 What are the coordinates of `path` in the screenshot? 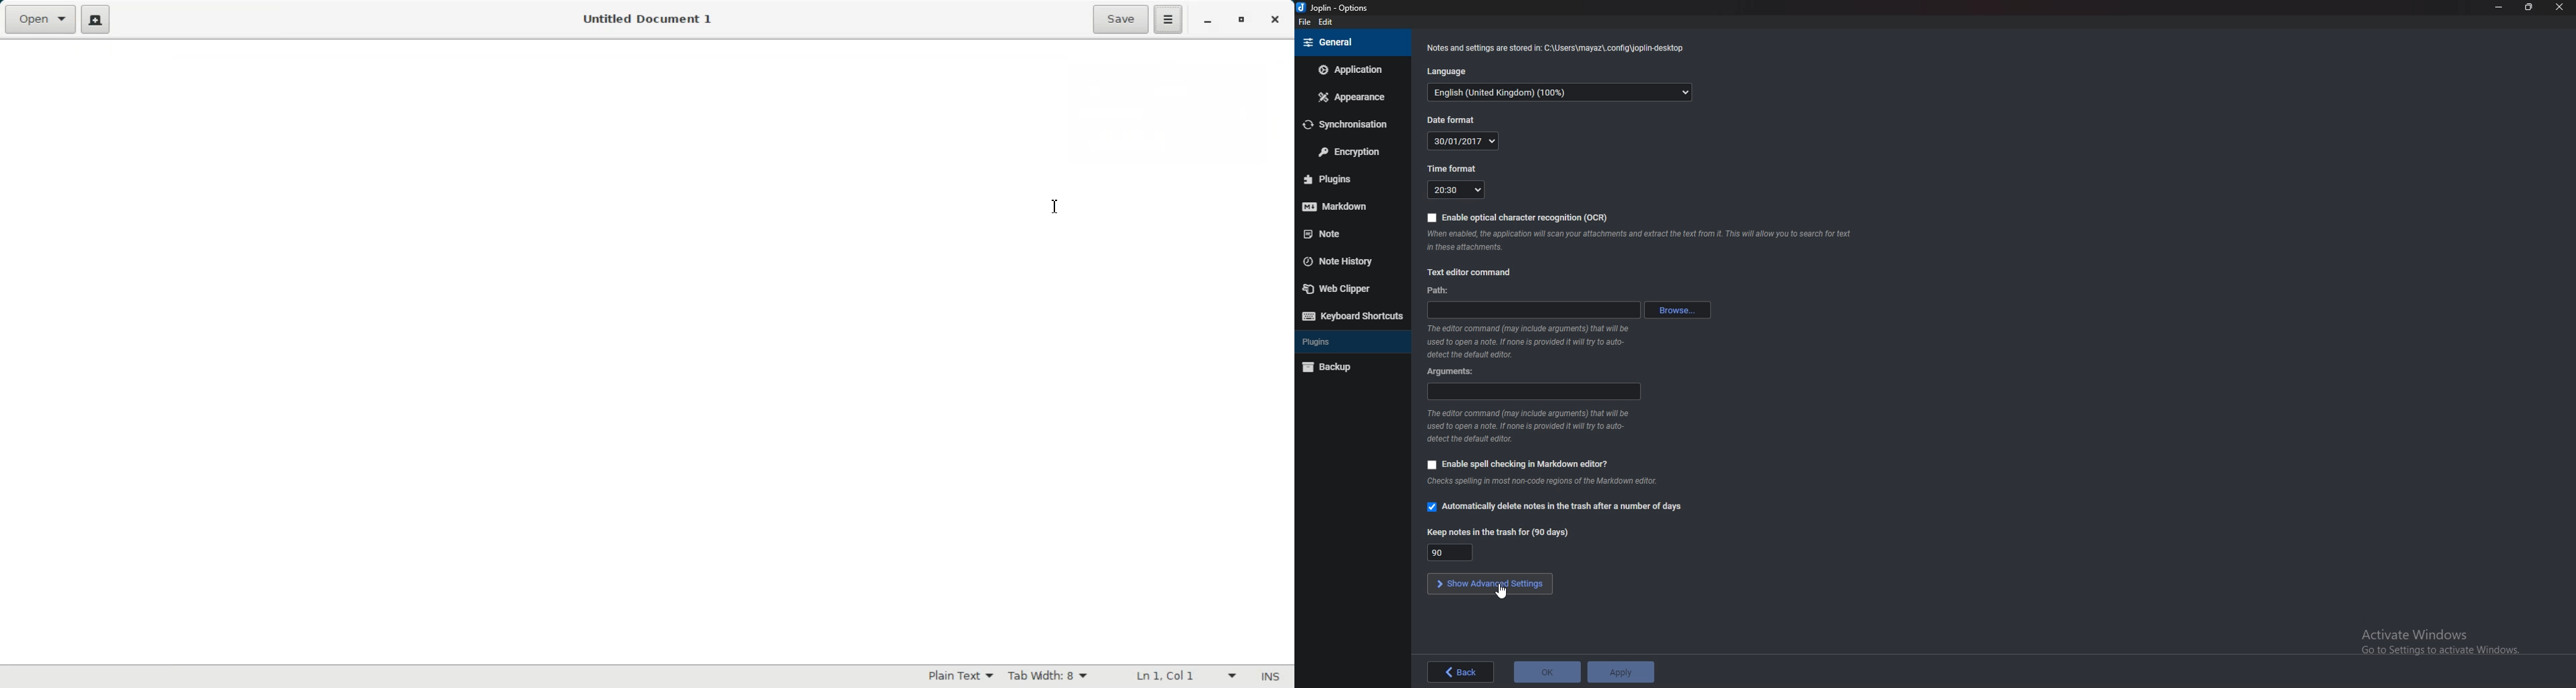 It's located at (1441, 291).